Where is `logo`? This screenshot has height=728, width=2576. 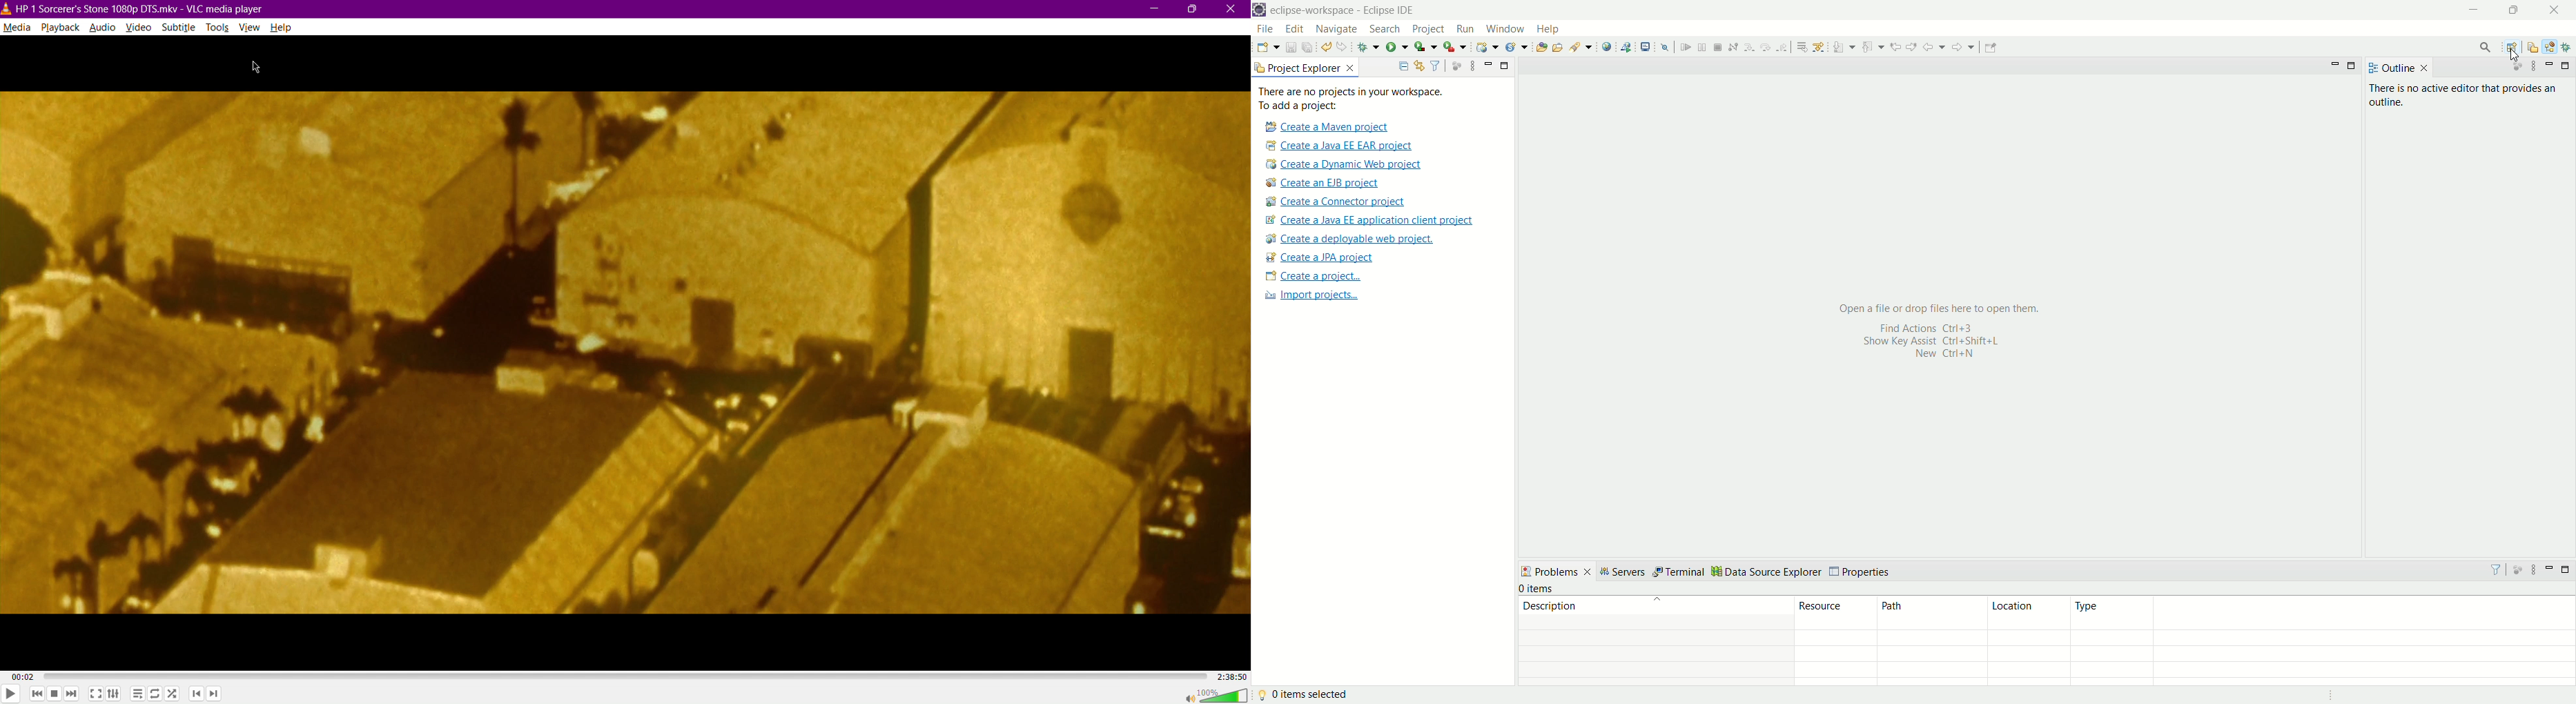
logo is located at coordinates (1260, 10).